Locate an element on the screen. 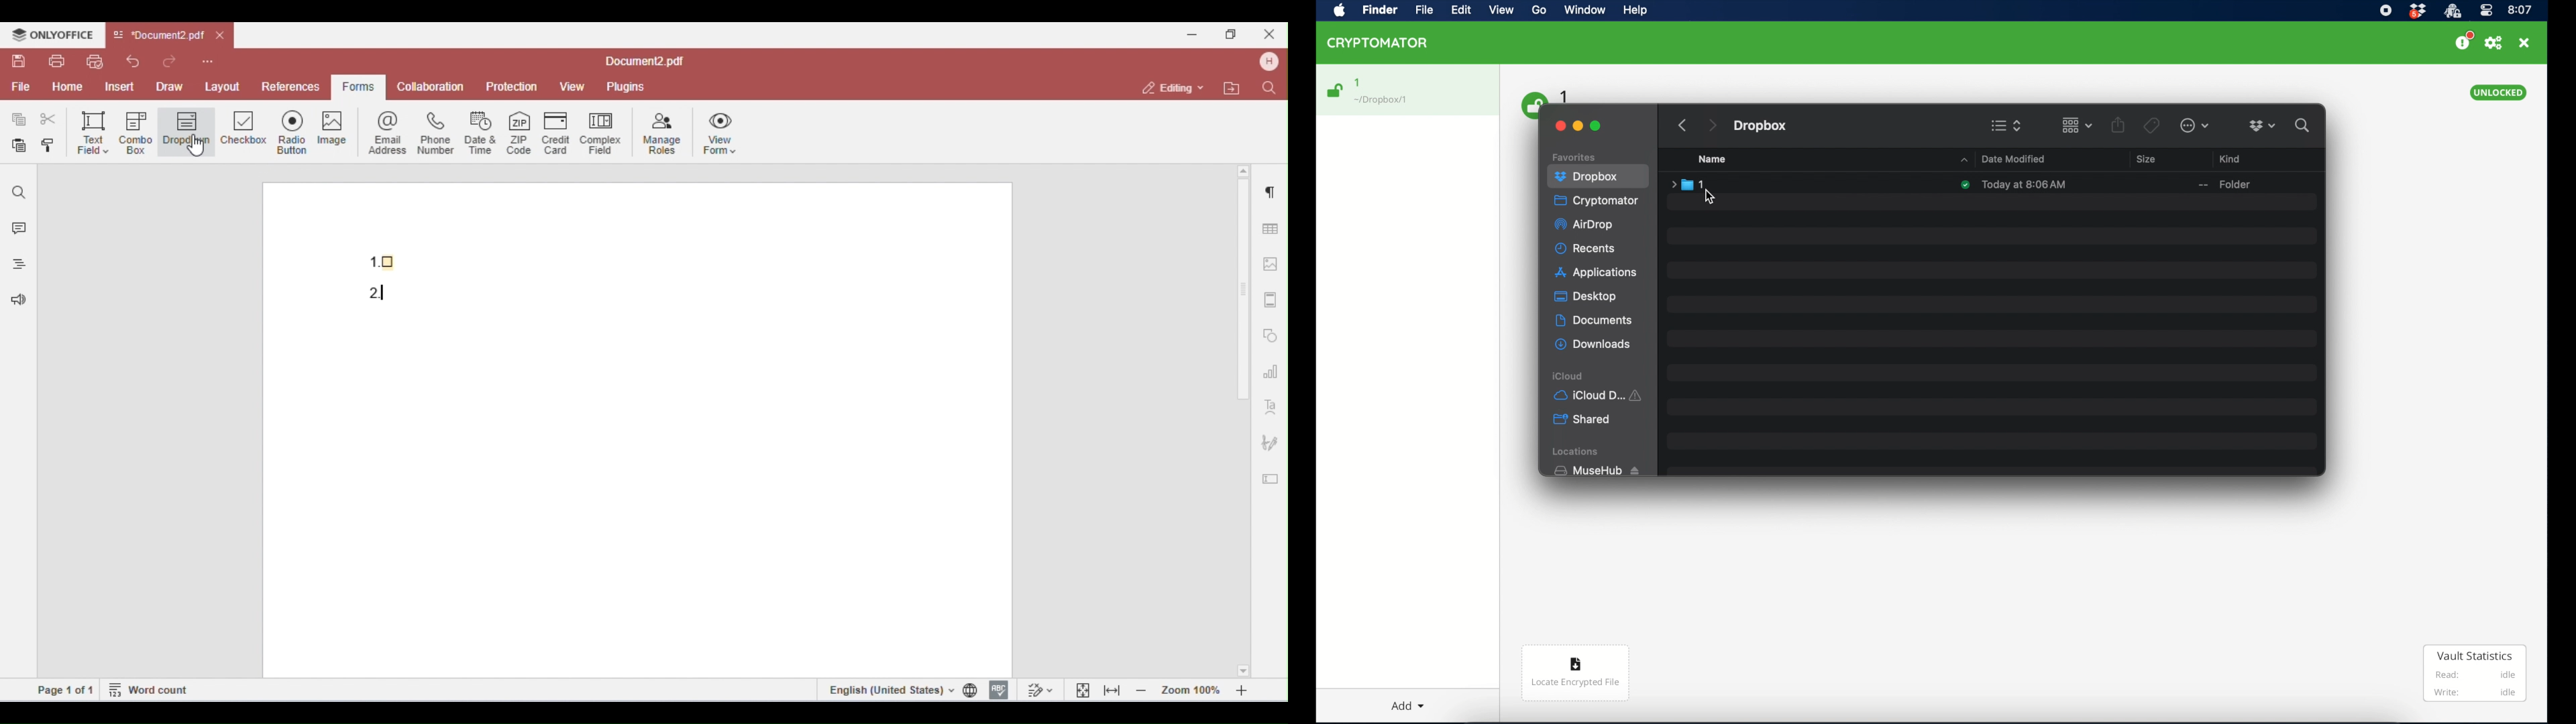  desktop is located at coordinates (1585, 297).